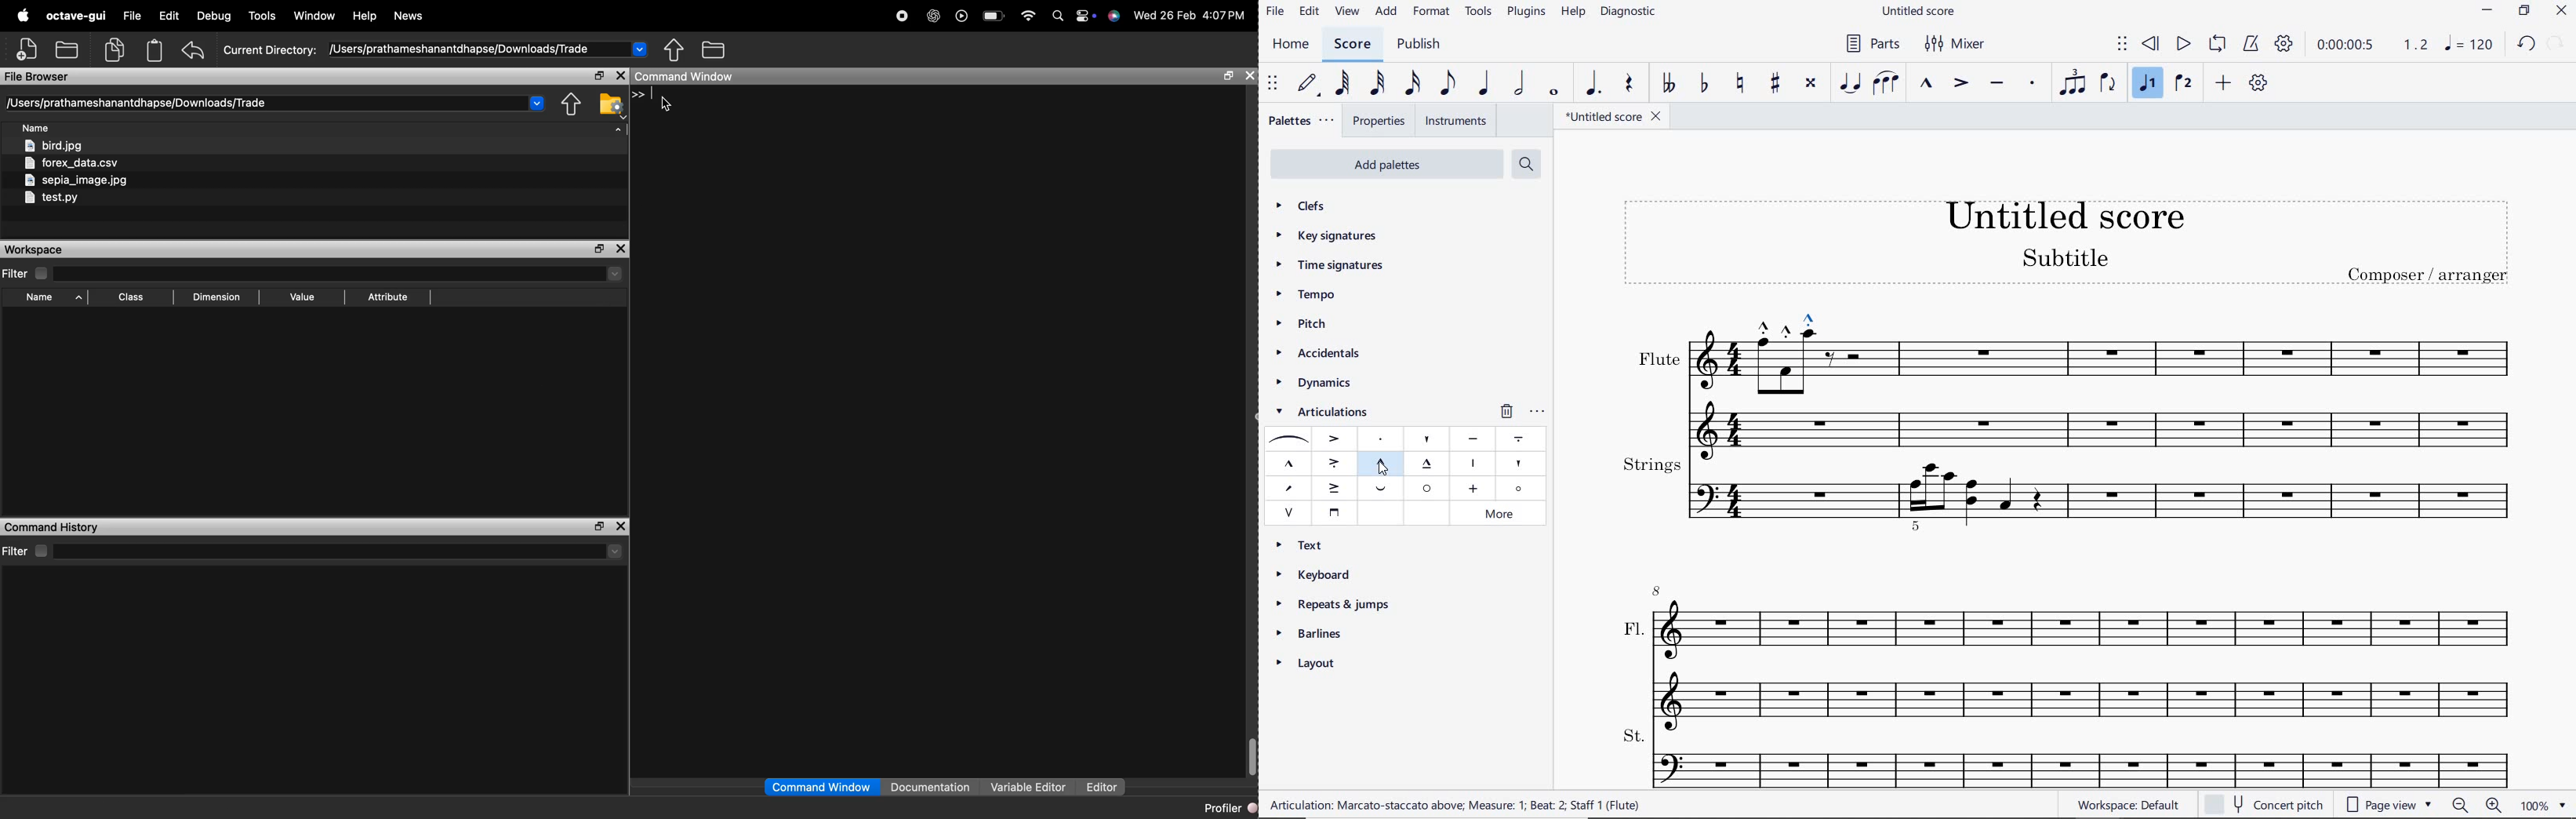 The width and height of the screenshot is (2576, 840). What do you see at coordinates (2563, 13) in the screenshot?
I see `close` at bounding box center [2563, 13].